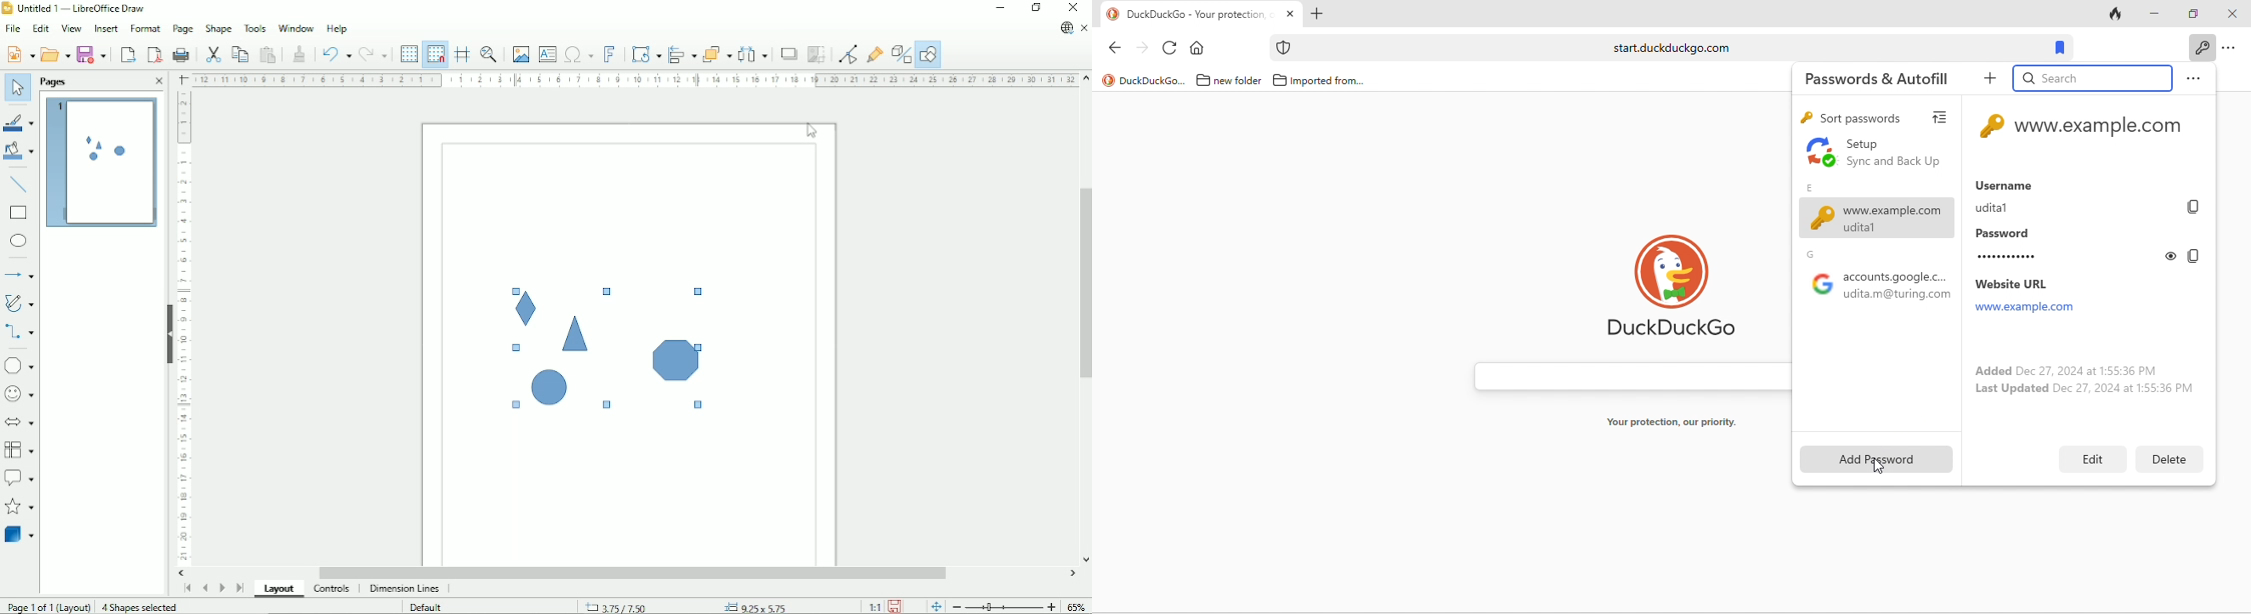 The image size is (2268, 616). Describe the element at coordinates (462, 53) in the screenshot. I see `Helplines while moving` at that location.